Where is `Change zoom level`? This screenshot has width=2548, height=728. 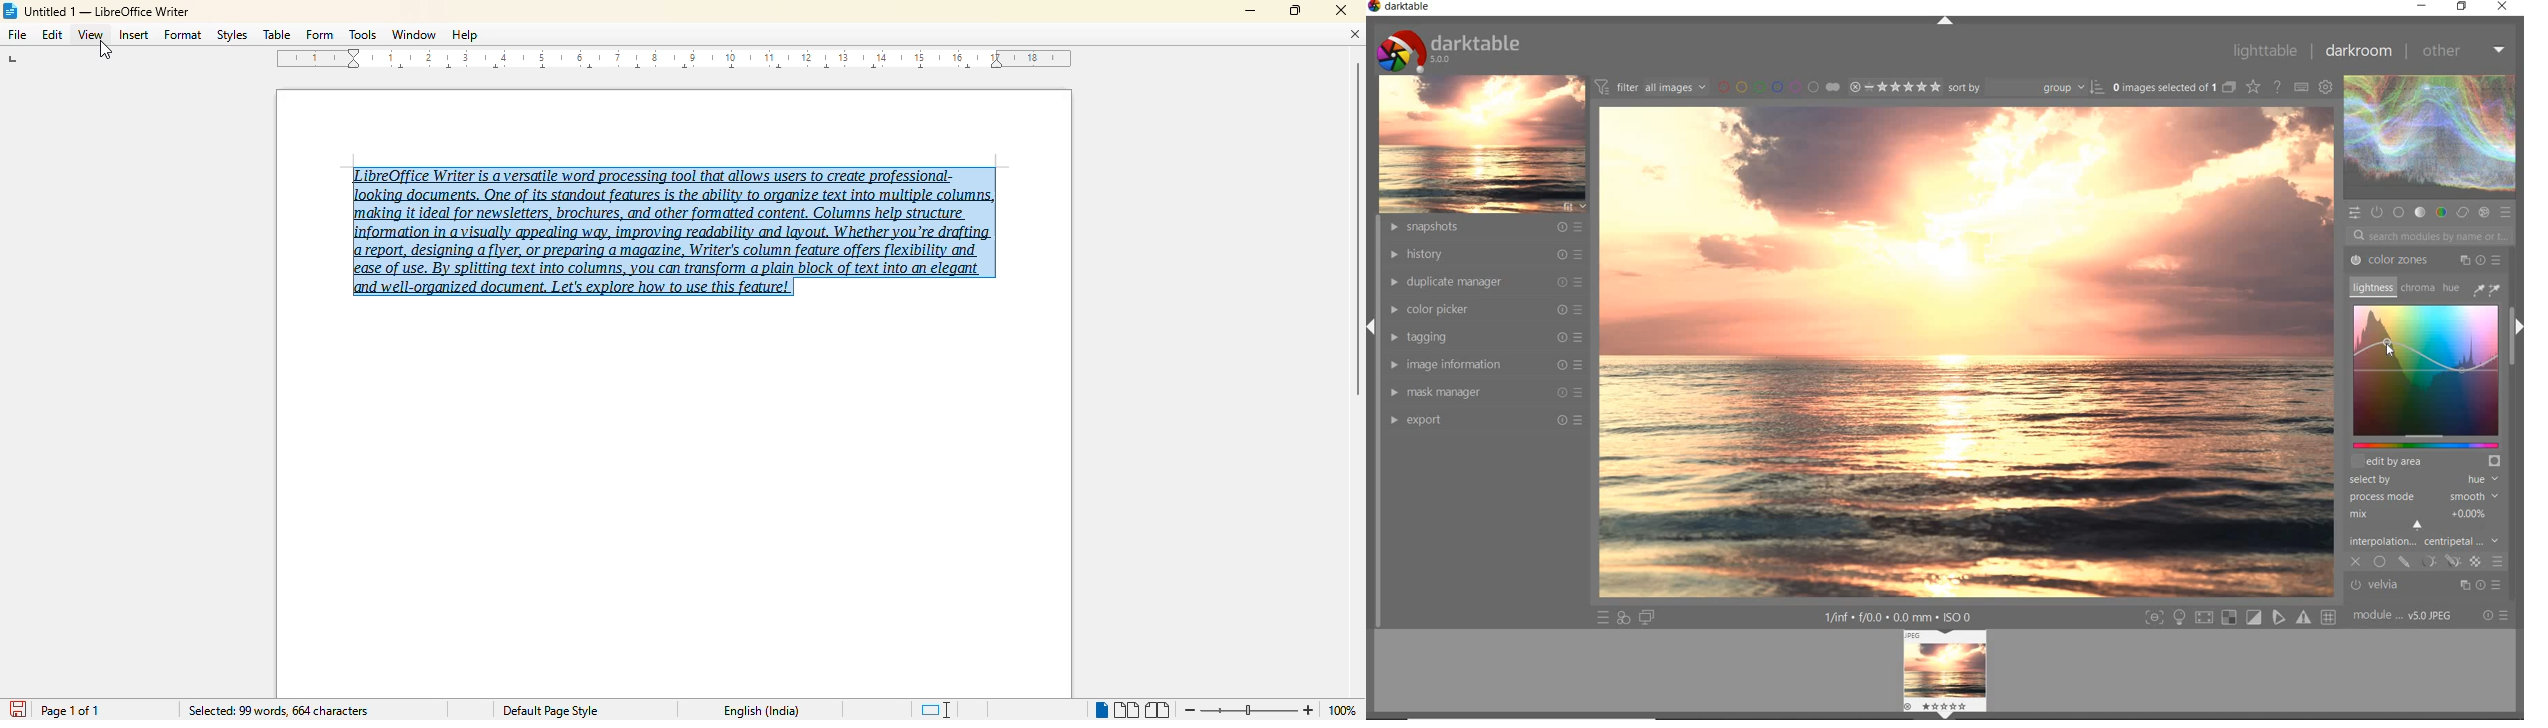 Change zoom level is located at coordinates (1250, 707).